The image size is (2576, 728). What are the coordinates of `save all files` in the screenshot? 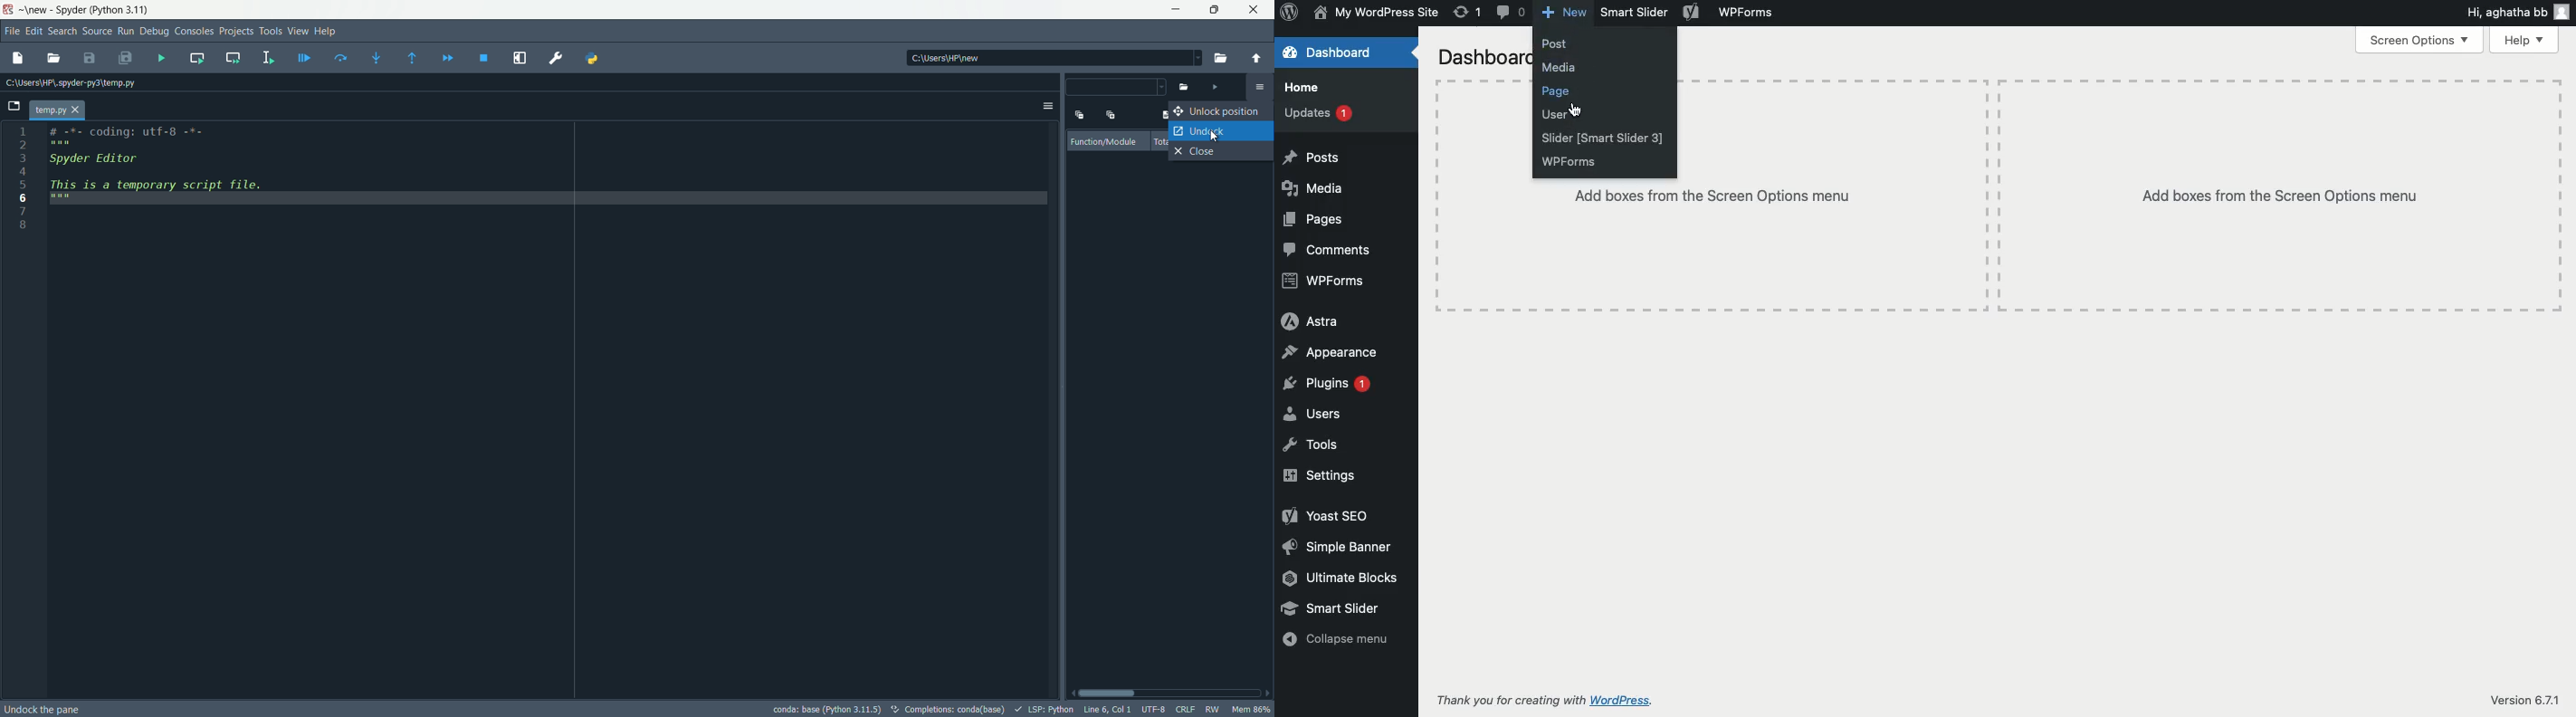 It's located at (125, 59).